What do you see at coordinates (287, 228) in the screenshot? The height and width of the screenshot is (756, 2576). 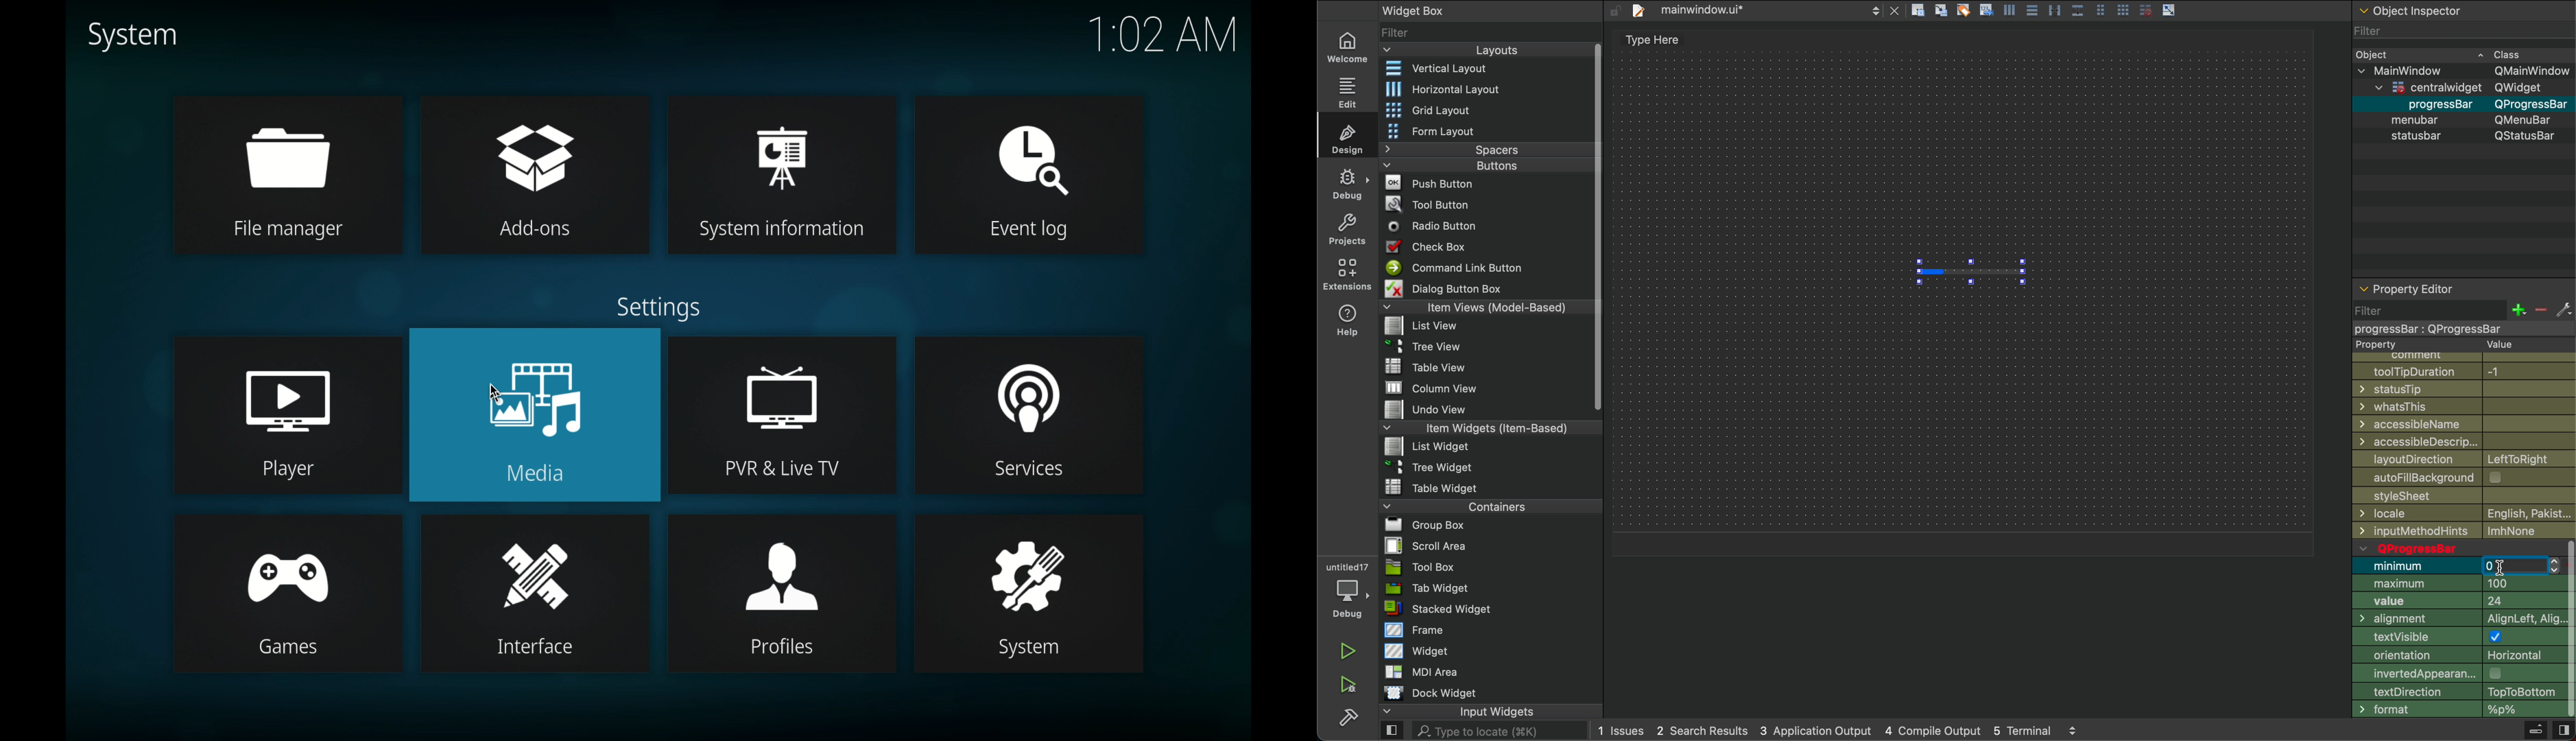 I see `File manager` at bounding box center [287, 228].